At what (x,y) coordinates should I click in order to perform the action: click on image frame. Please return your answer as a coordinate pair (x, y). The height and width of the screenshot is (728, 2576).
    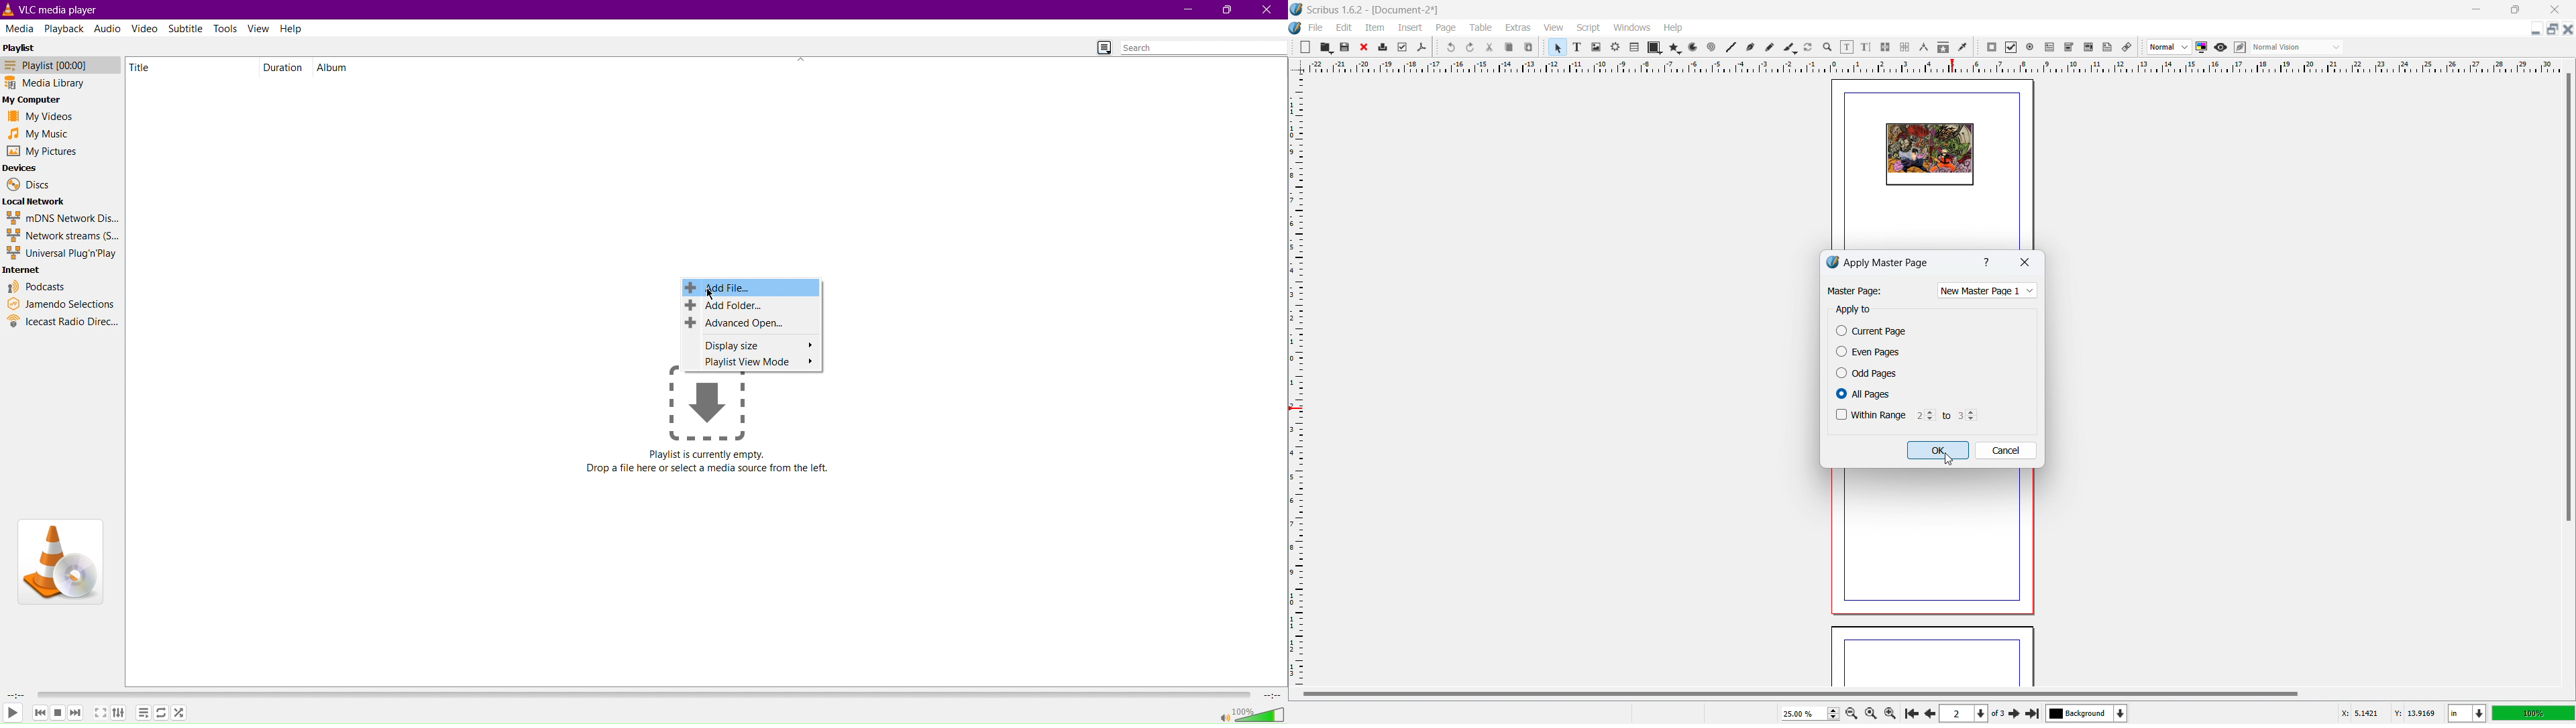
    Looking at the image, I should click on (1596, 47).